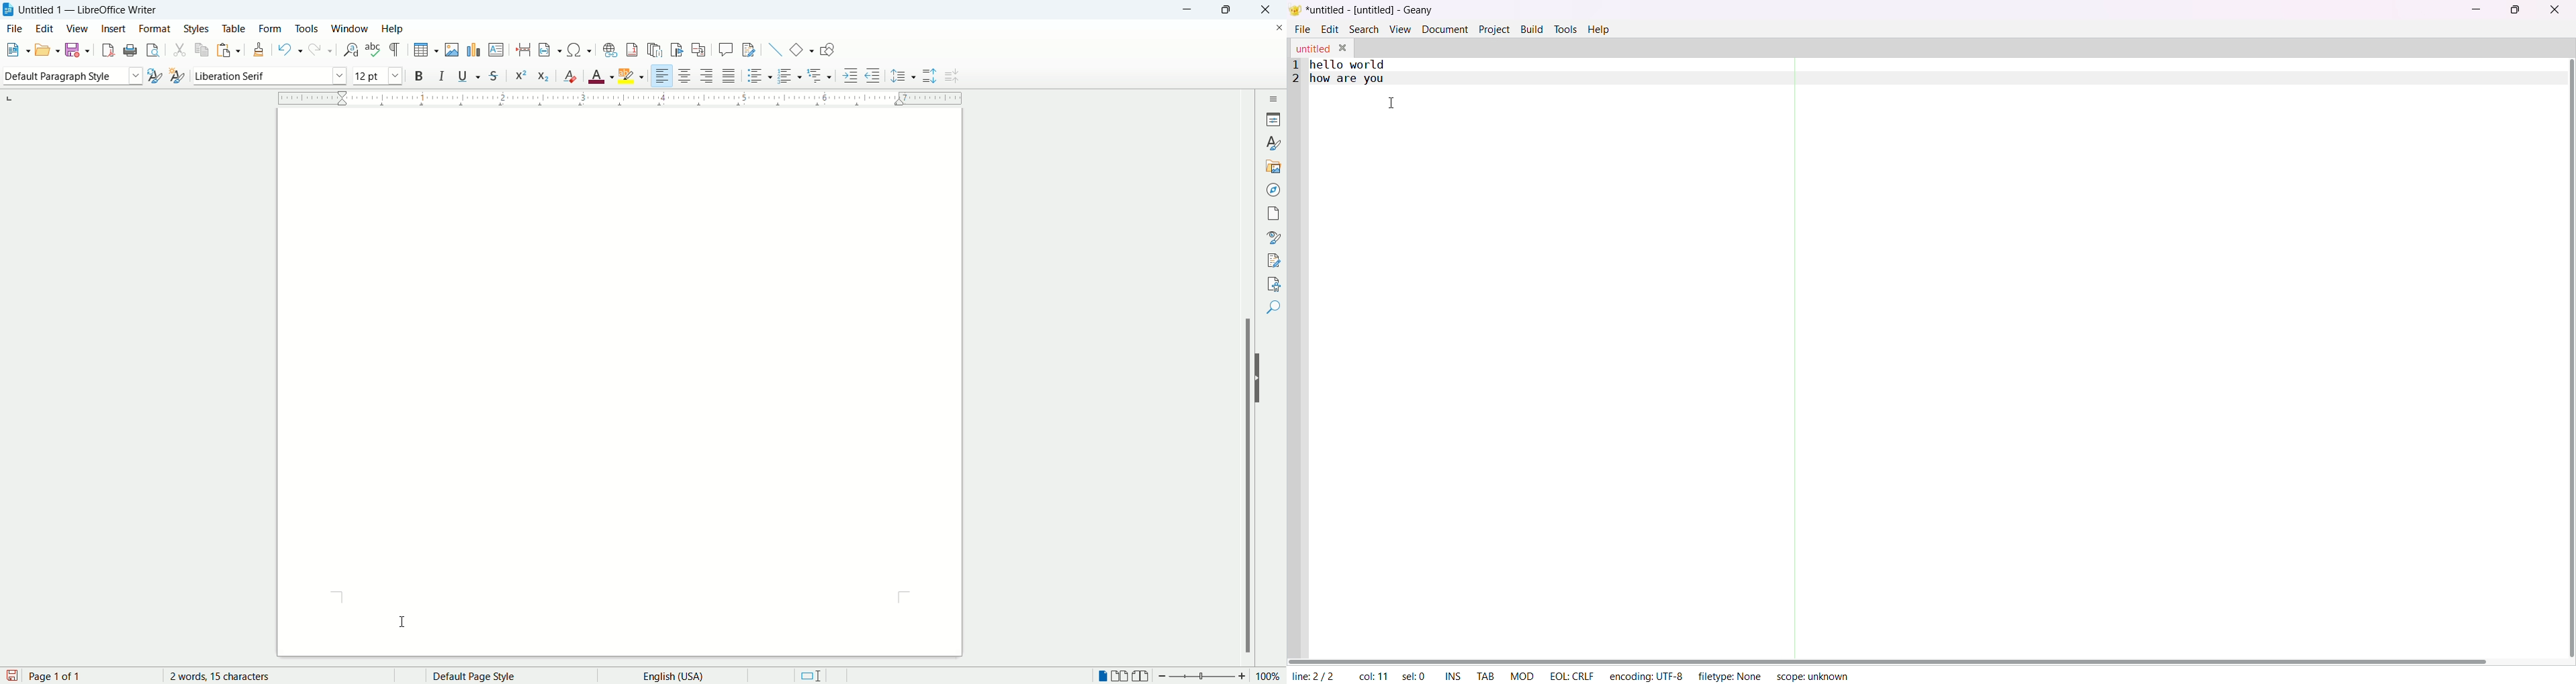 This screenshot has width=2576, height=700. Describe the element at coordinates (1269, 677) in the screenshot. I see `zoom percent` at that location.